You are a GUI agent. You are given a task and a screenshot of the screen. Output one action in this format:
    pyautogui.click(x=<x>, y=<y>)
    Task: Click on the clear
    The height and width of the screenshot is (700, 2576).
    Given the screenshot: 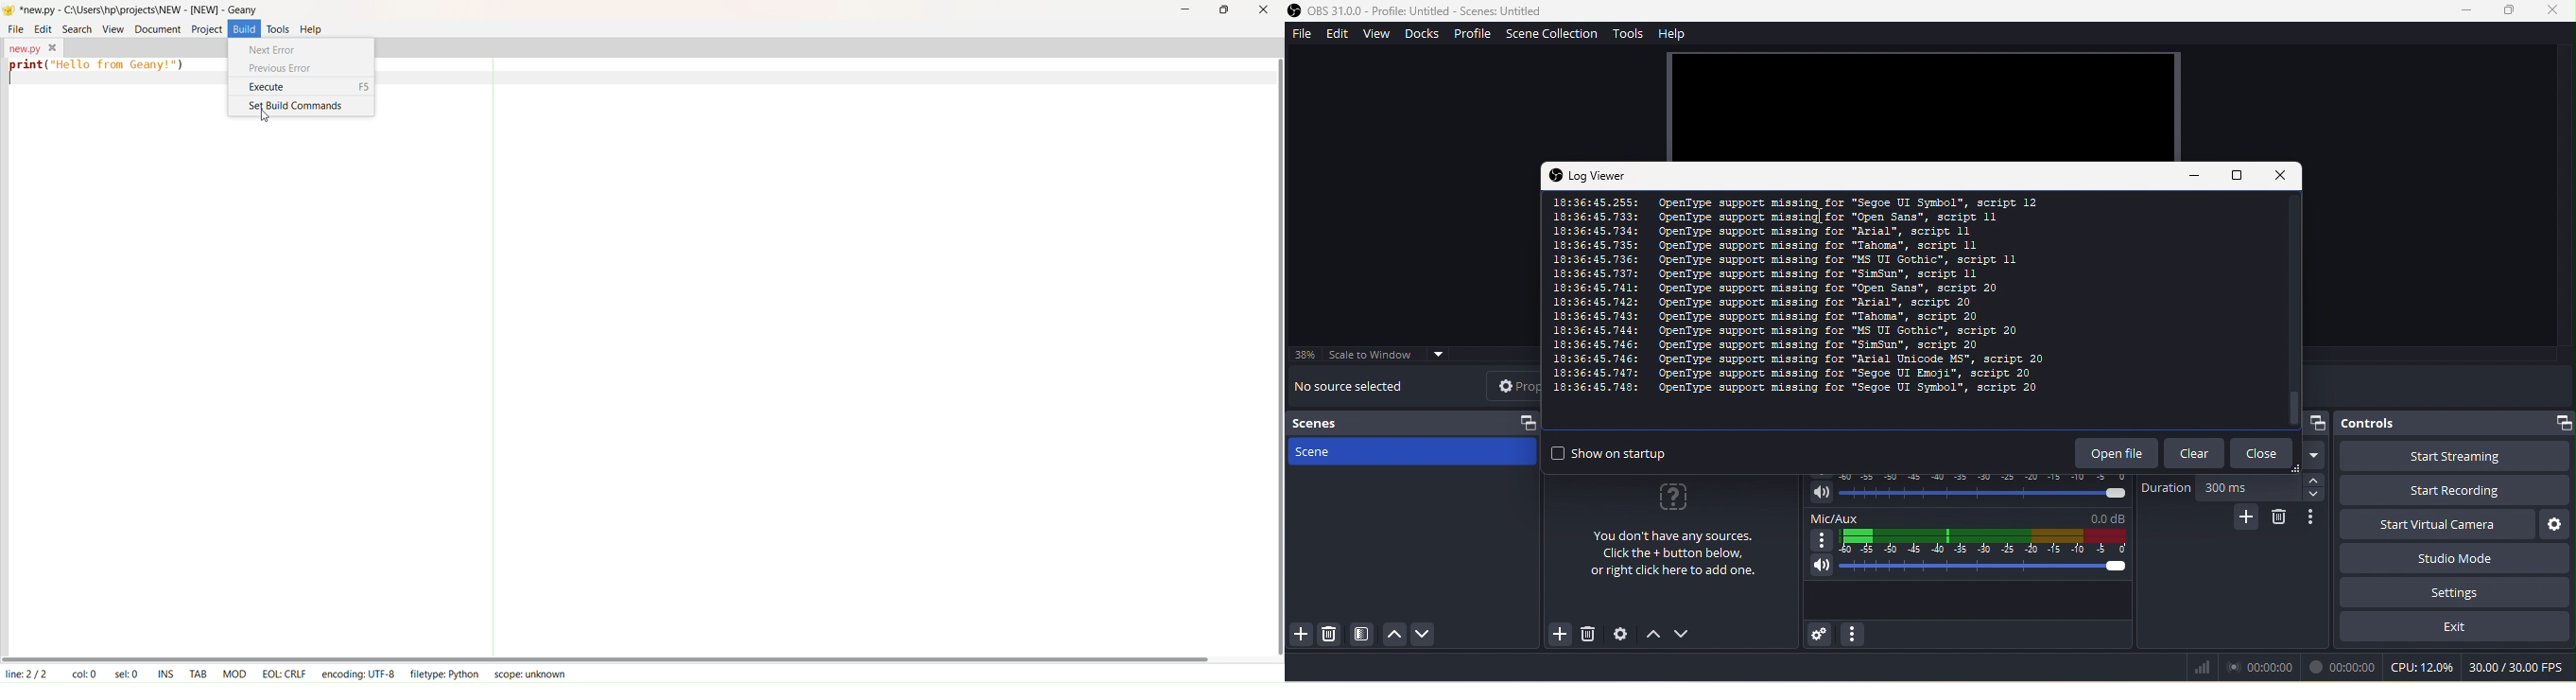 What is the action you would take?
    pyautogui.click(x=2193, y=452)
    